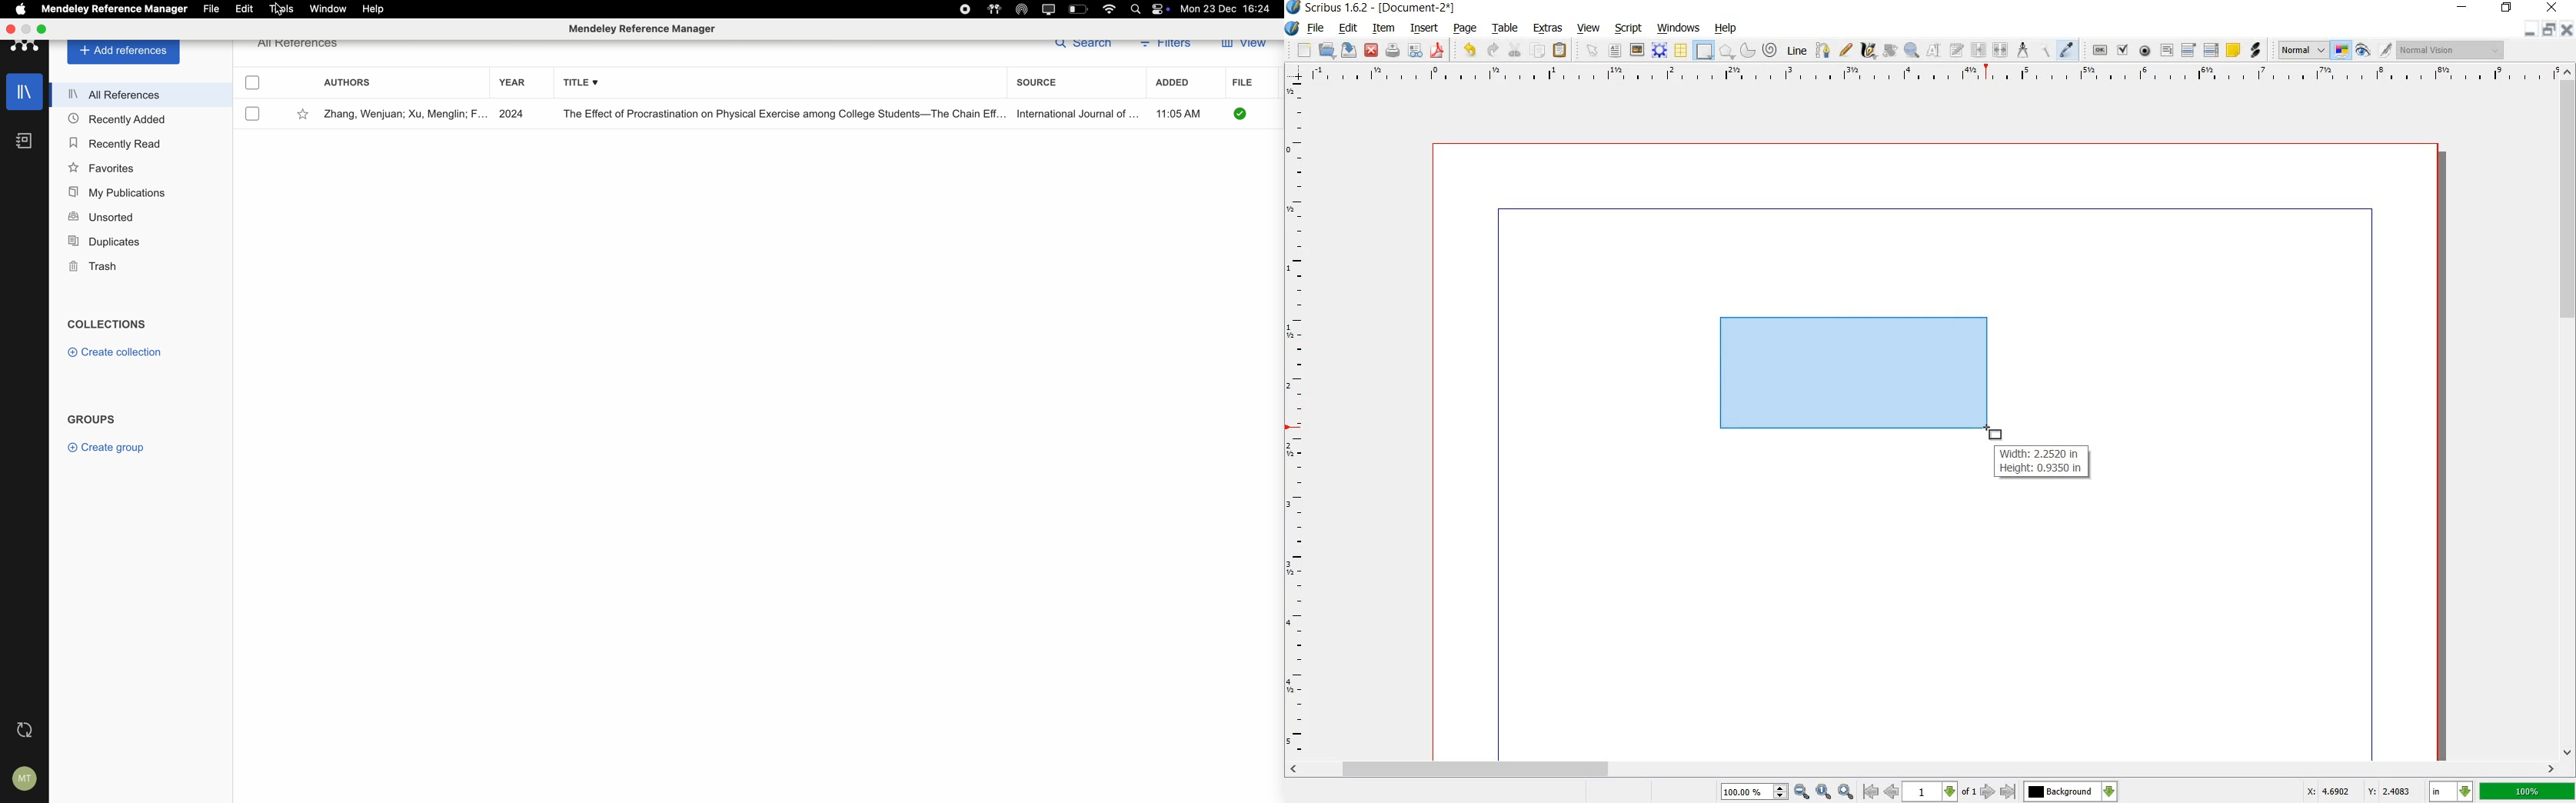 The height and width of the screenshot is (812, 2576). What do you see at coordinates (1049, 9) in the screenshot?
I see `screen` at bounding box center [1049, 9].